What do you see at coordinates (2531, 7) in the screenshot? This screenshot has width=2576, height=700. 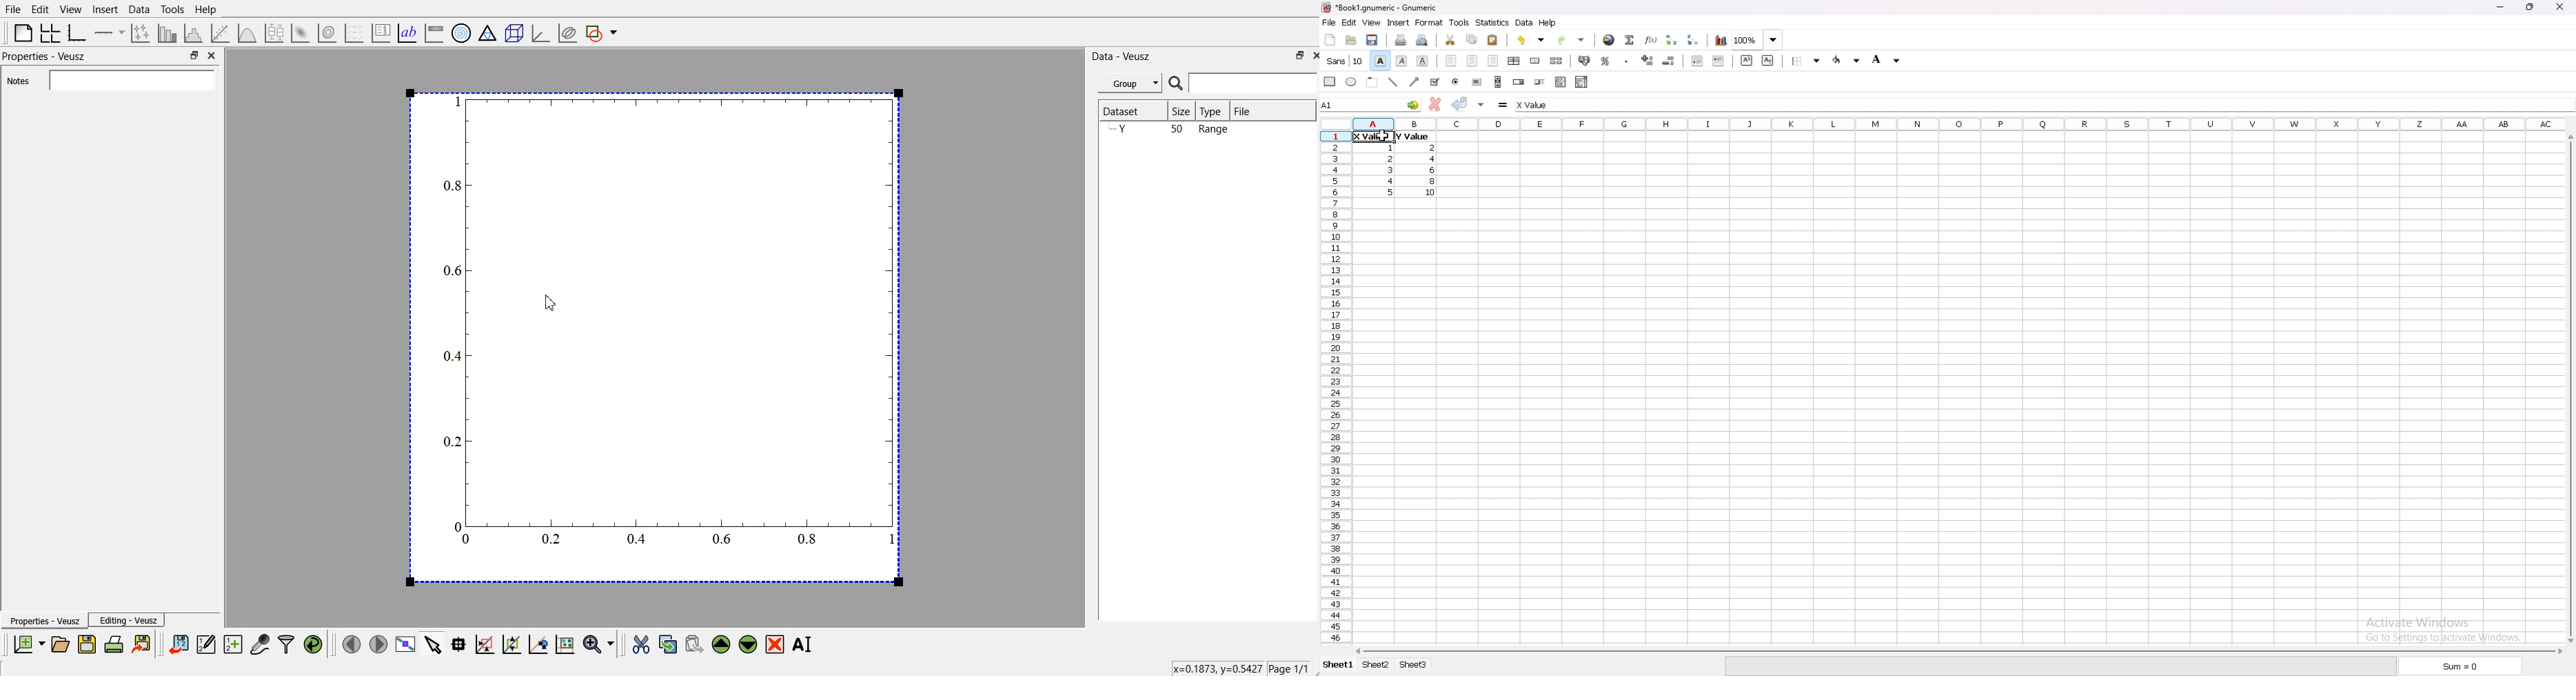 I see `resize` at bounding box center [2531, 7].